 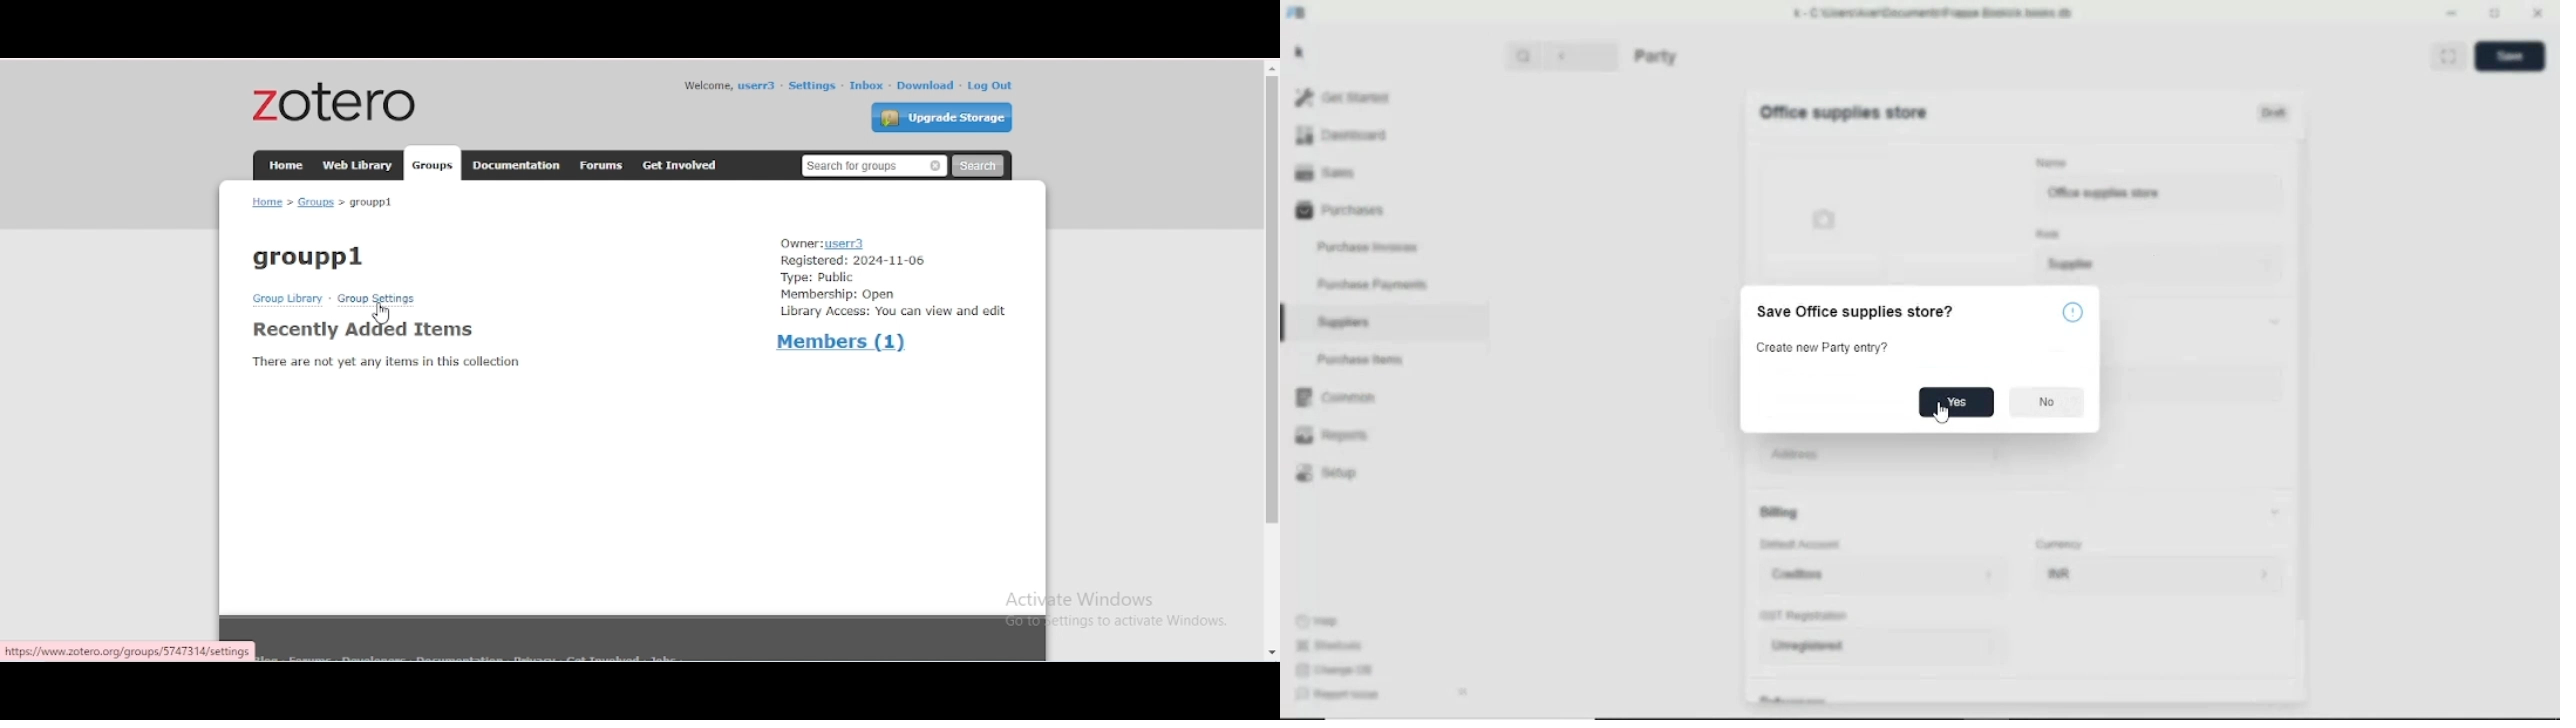 I want to click on Vertical scrollbar, so click(x=2304, y=376).